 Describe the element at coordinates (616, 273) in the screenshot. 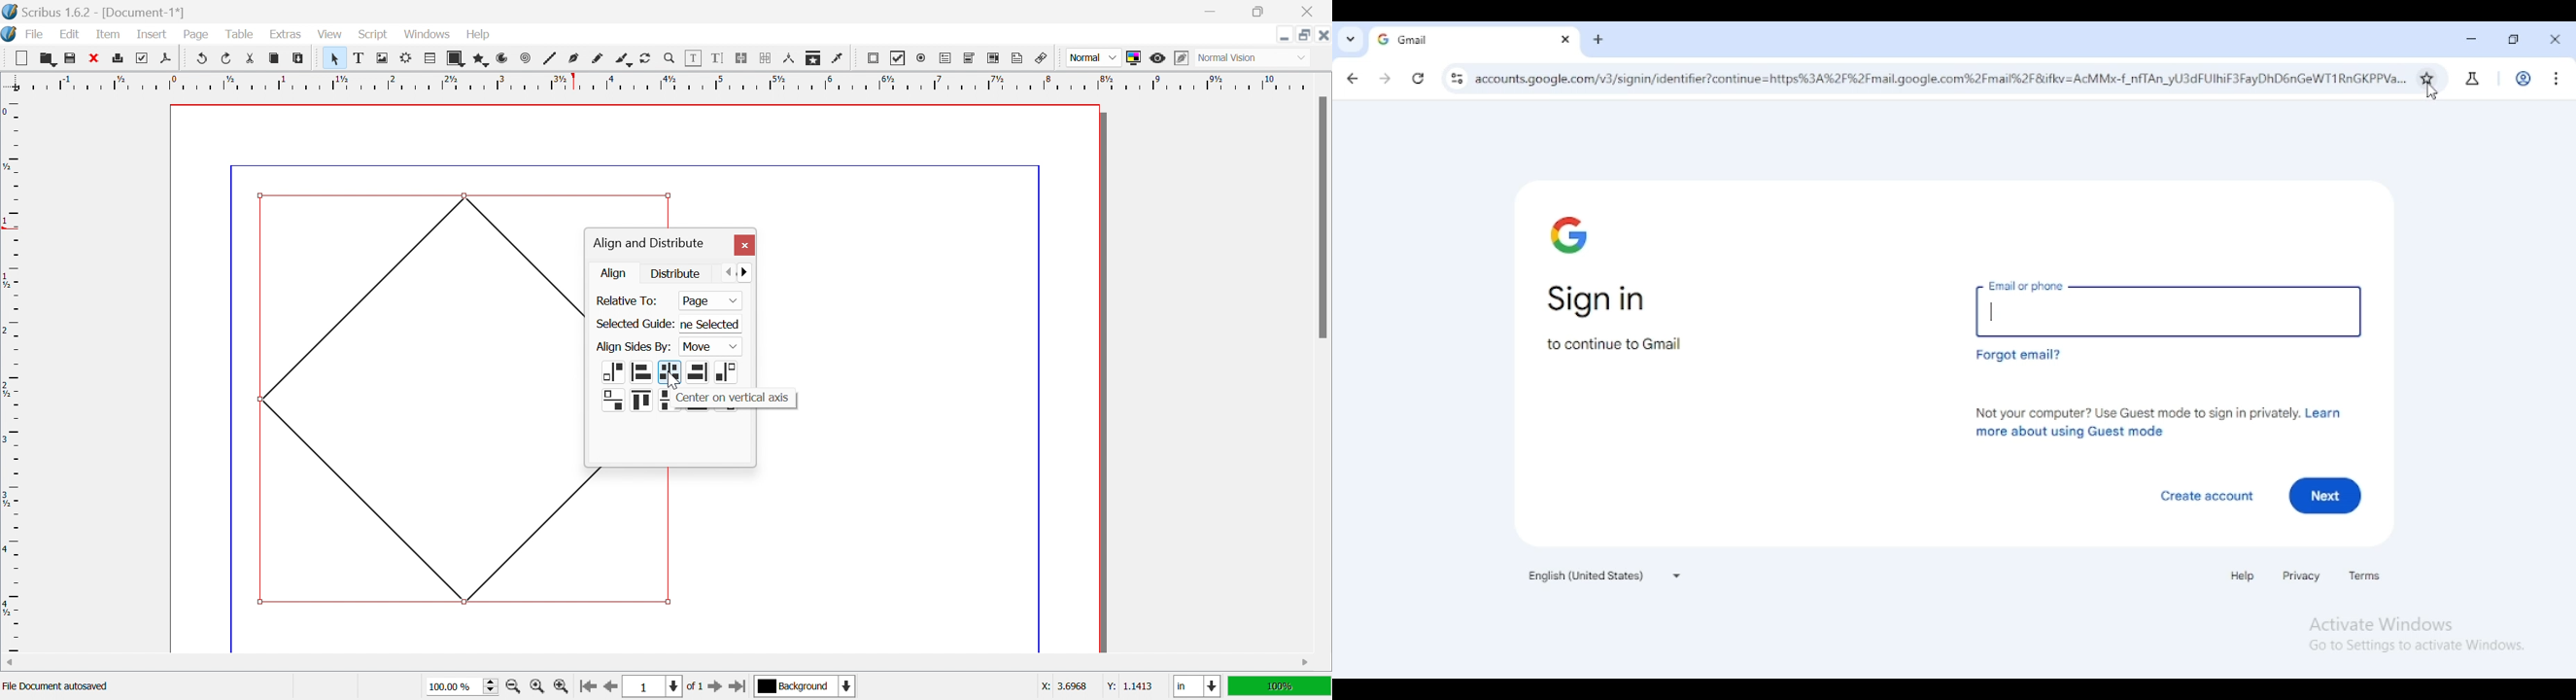

I see `Align` at that location.